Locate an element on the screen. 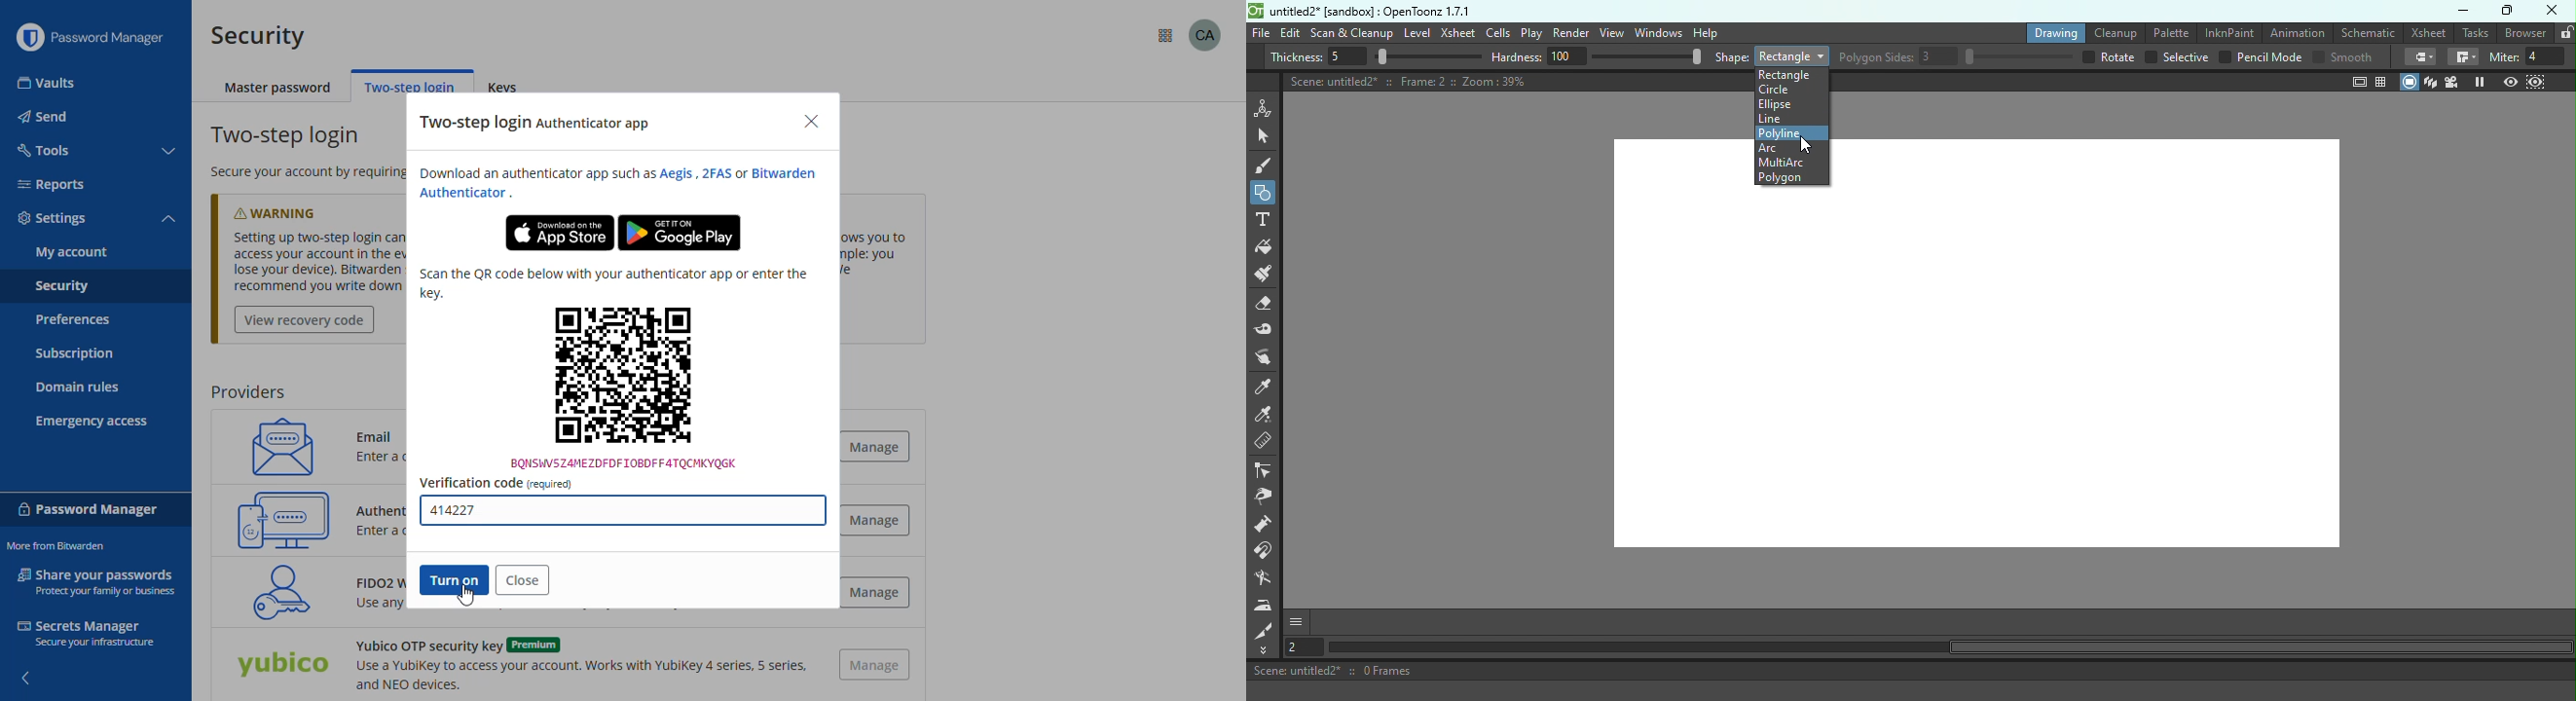 The image size is (2576, 728). reports is located at coordinates (51, 184).